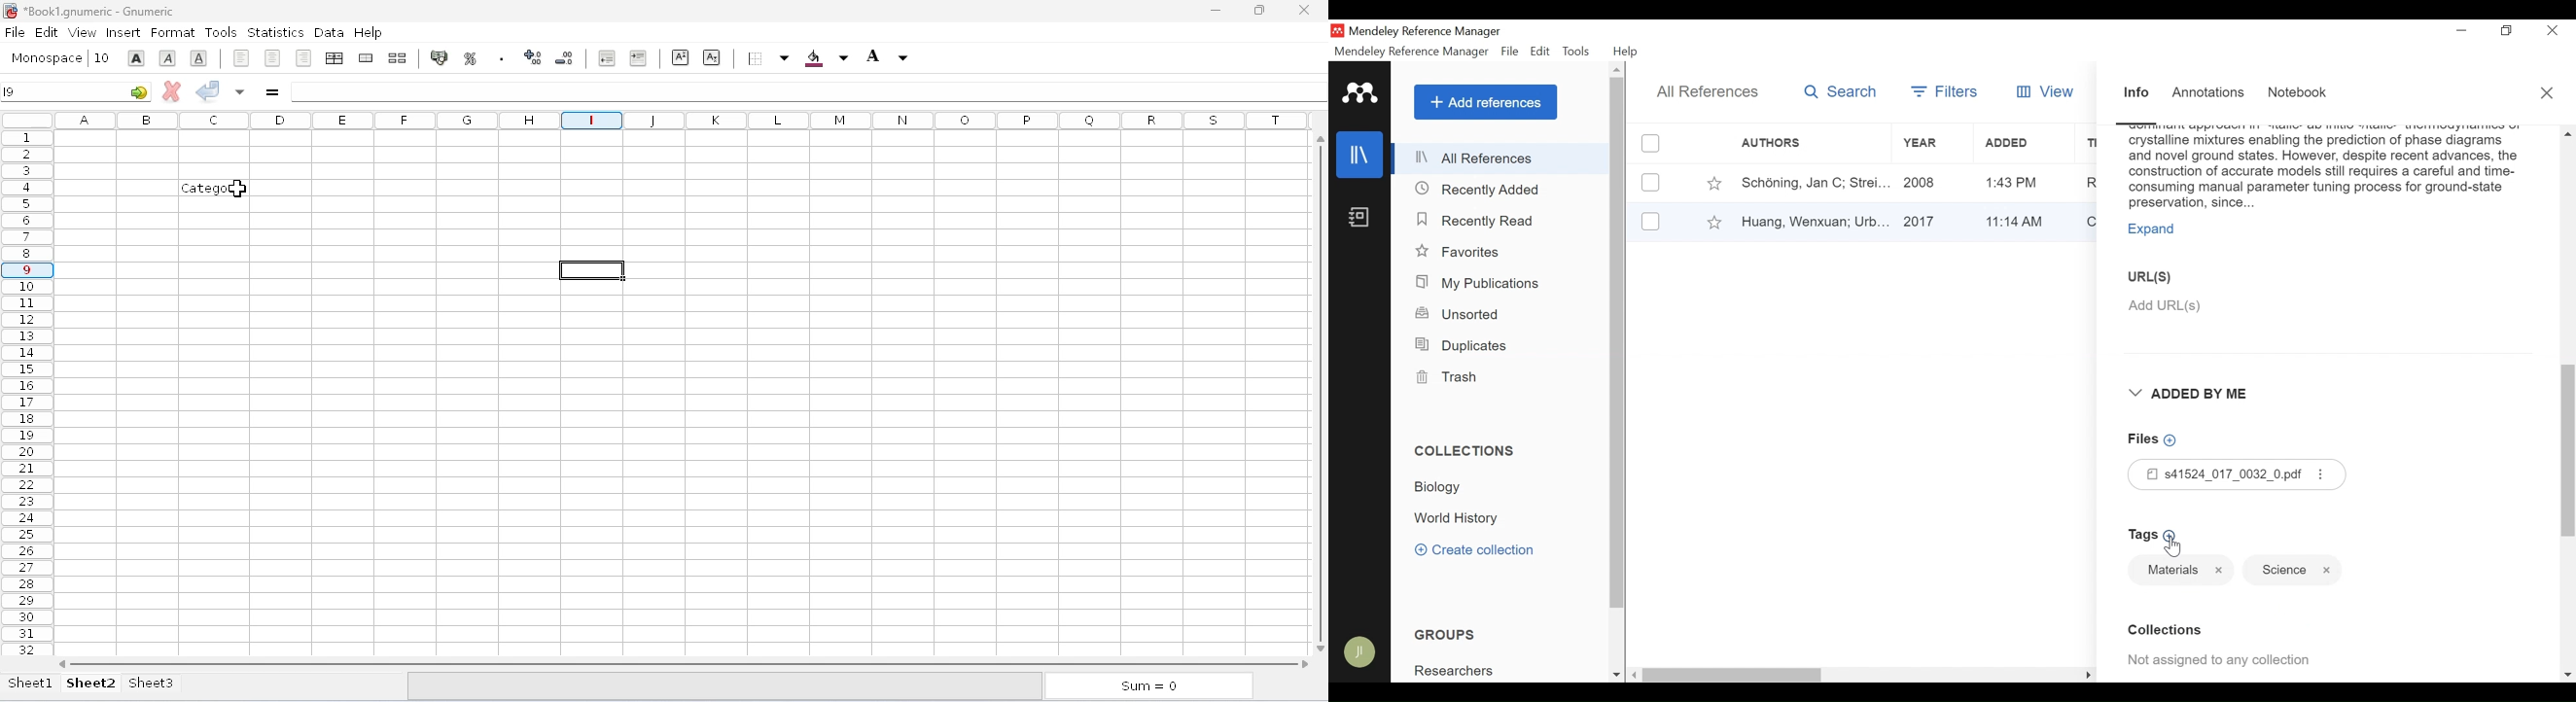 The image size is (2576, 728). What do you see at coordinates (1459, 314) in the screenshot?
I see `Unsorted` at bounding box center [1459, 314].